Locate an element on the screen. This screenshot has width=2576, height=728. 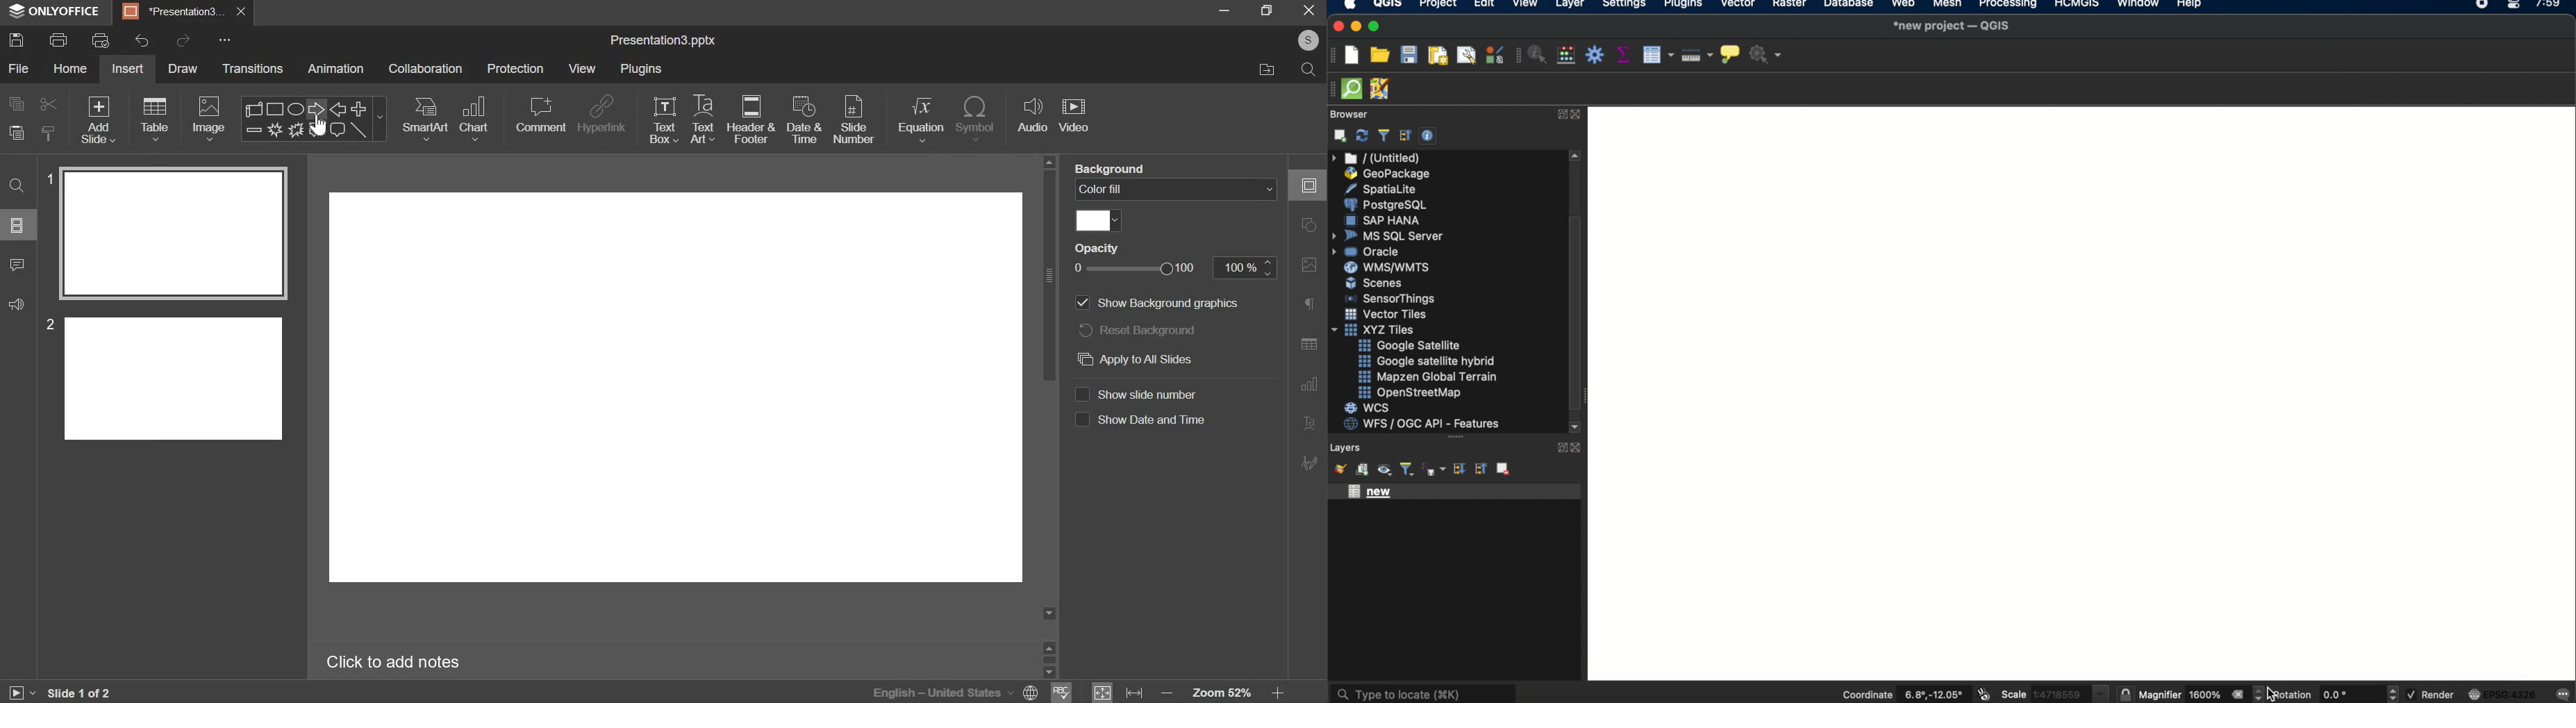
scenes is located at coordinates (1375, 283).